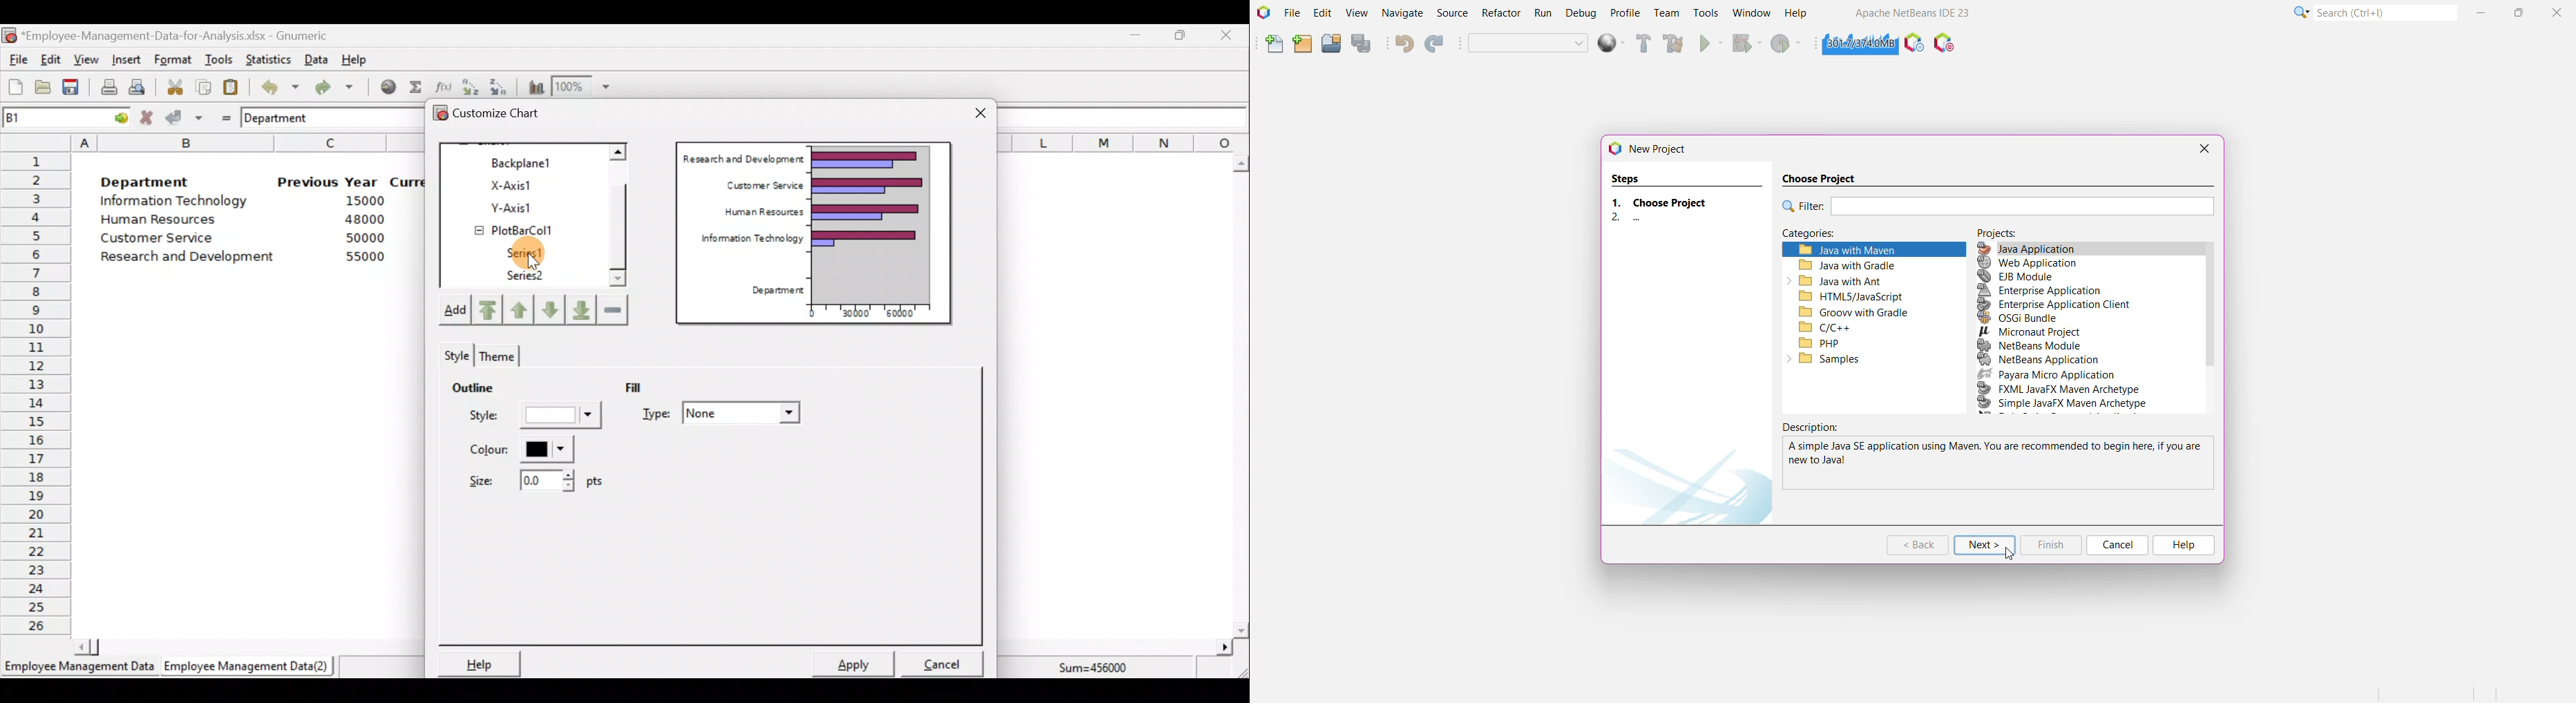 This screenshot has width=2576, height=728. Describe the element at coordinates (145, 178) in the screenshot. I see `Department` at that location.